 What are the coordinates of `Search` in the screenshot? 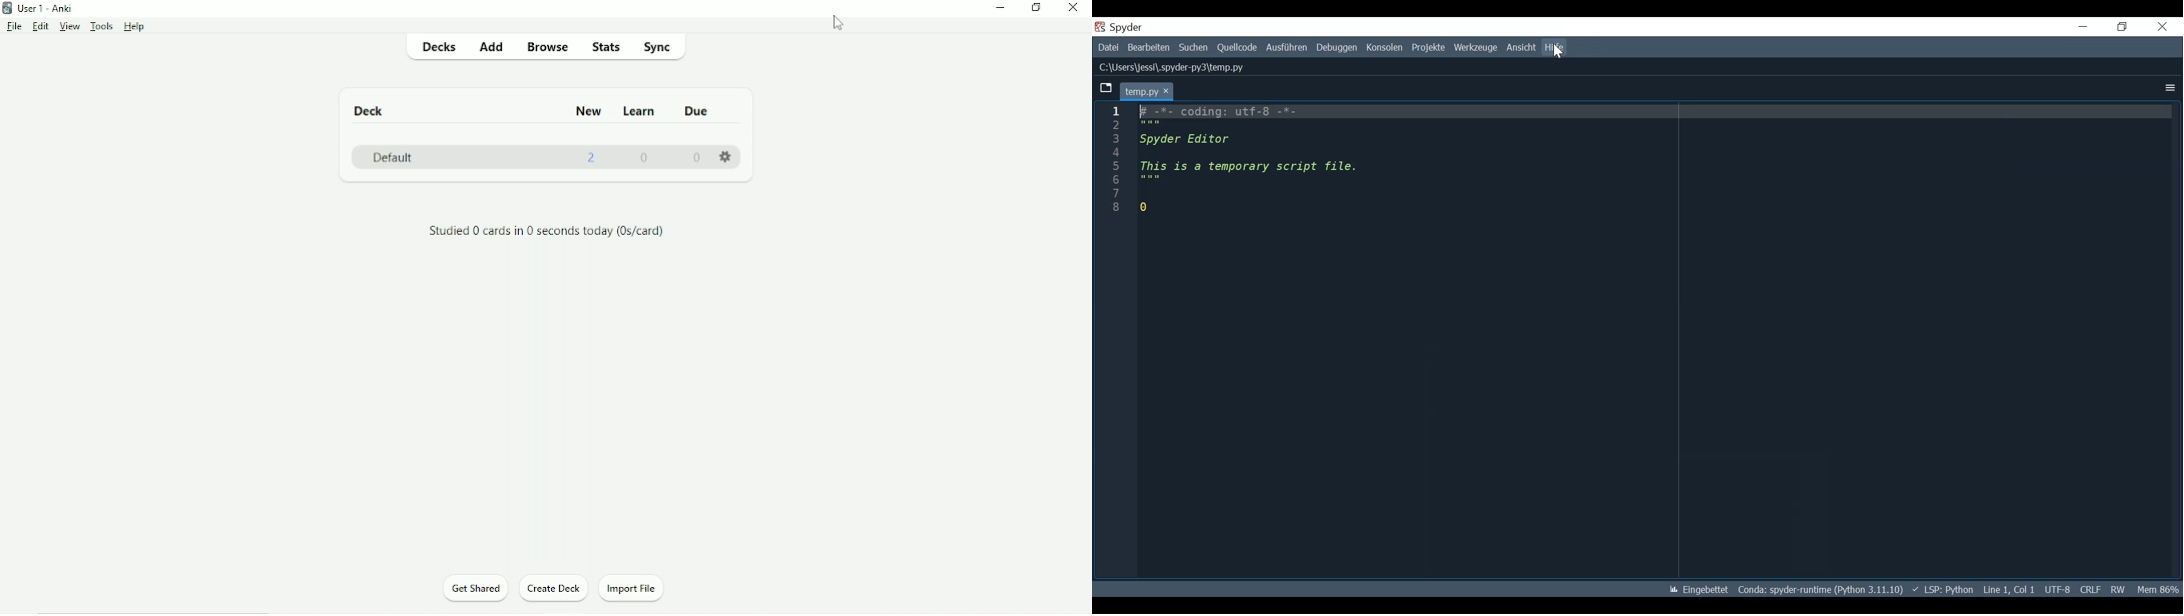 It's located at (1193, 48).